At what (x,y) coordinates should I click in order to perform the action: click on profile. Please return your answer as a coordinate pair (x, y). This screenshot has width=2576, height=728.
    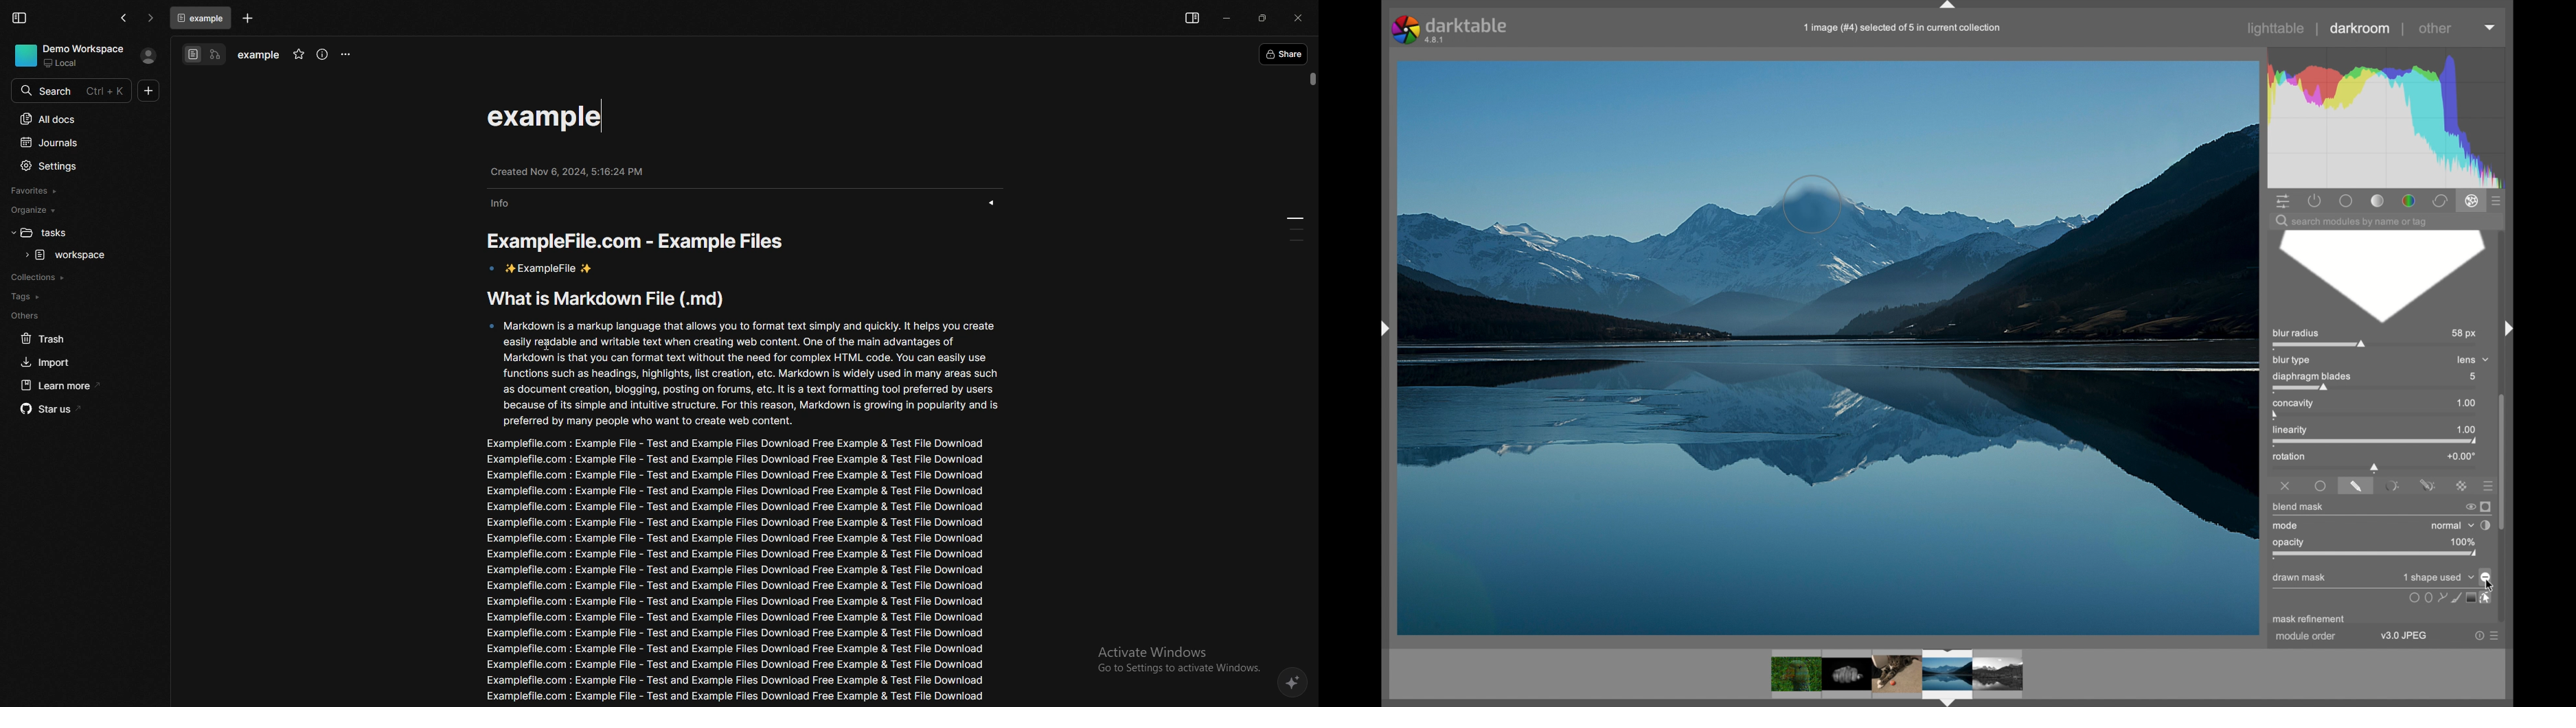
    Looking at the image, I should click on (148, 56).